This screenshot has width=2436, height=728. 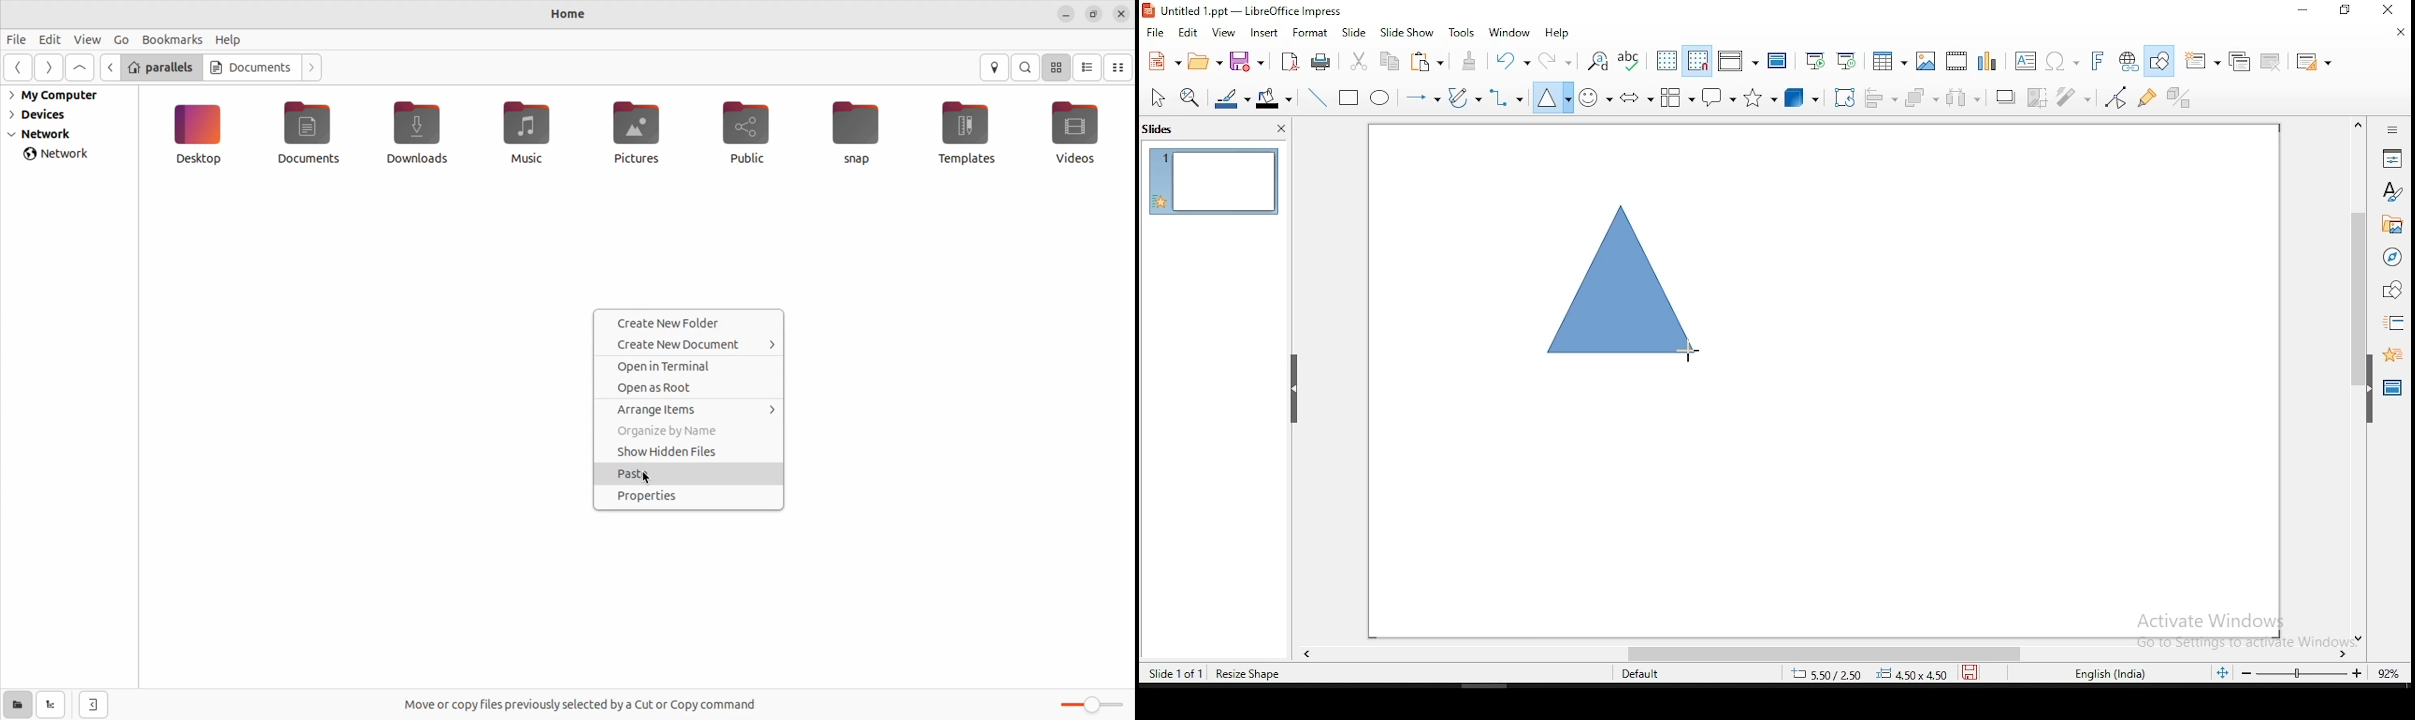 I want to click on view, so click(x=1223, y=34).